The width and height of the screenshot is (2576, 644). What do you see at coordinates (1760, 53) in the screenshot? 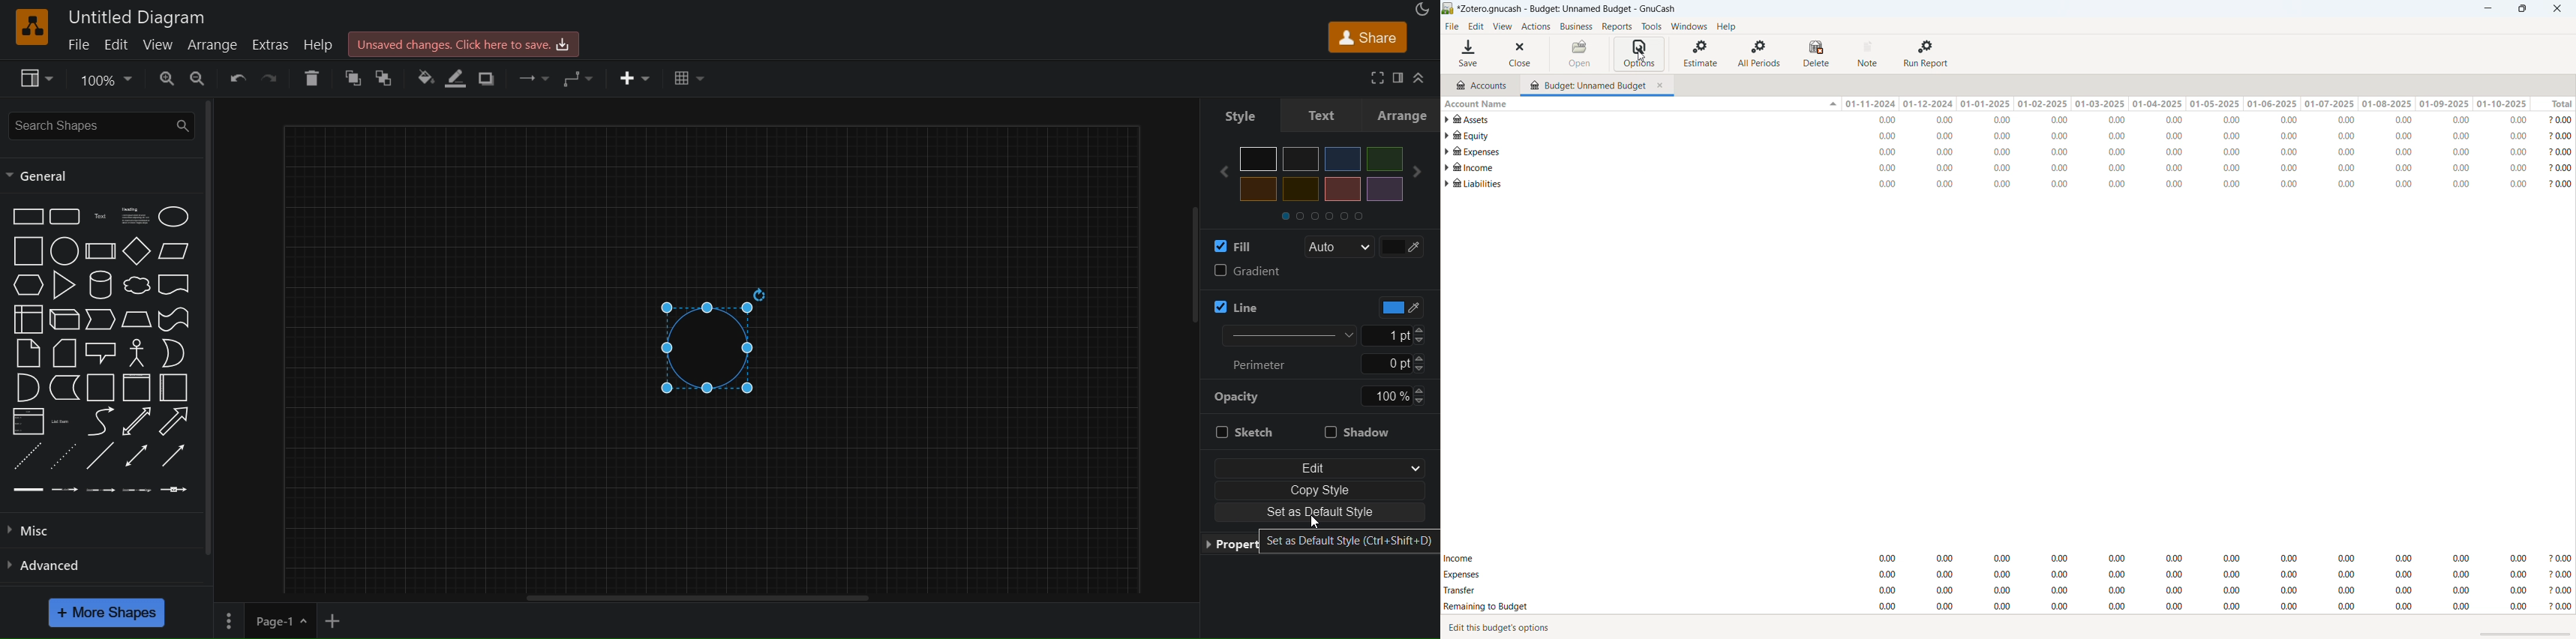
I see `all periods` at bounding box center [1760, 53].